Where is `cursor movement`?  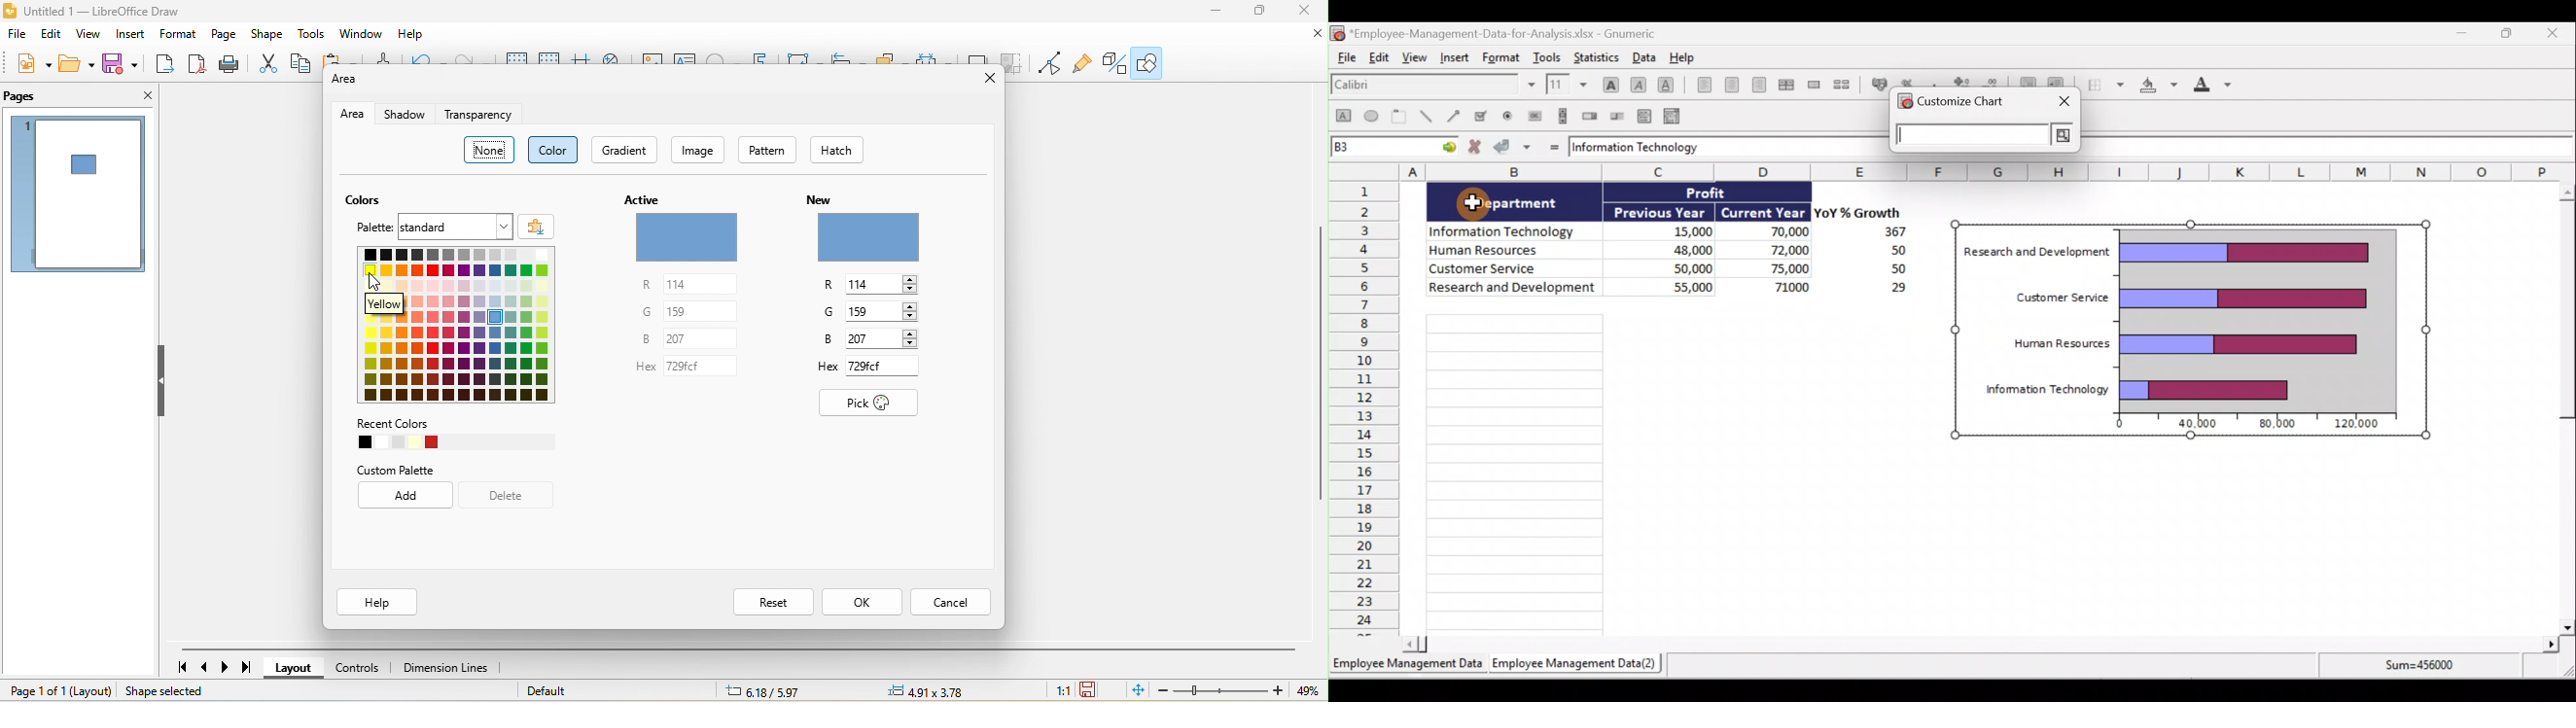 cursor movement is located at coordinates (370, 283).